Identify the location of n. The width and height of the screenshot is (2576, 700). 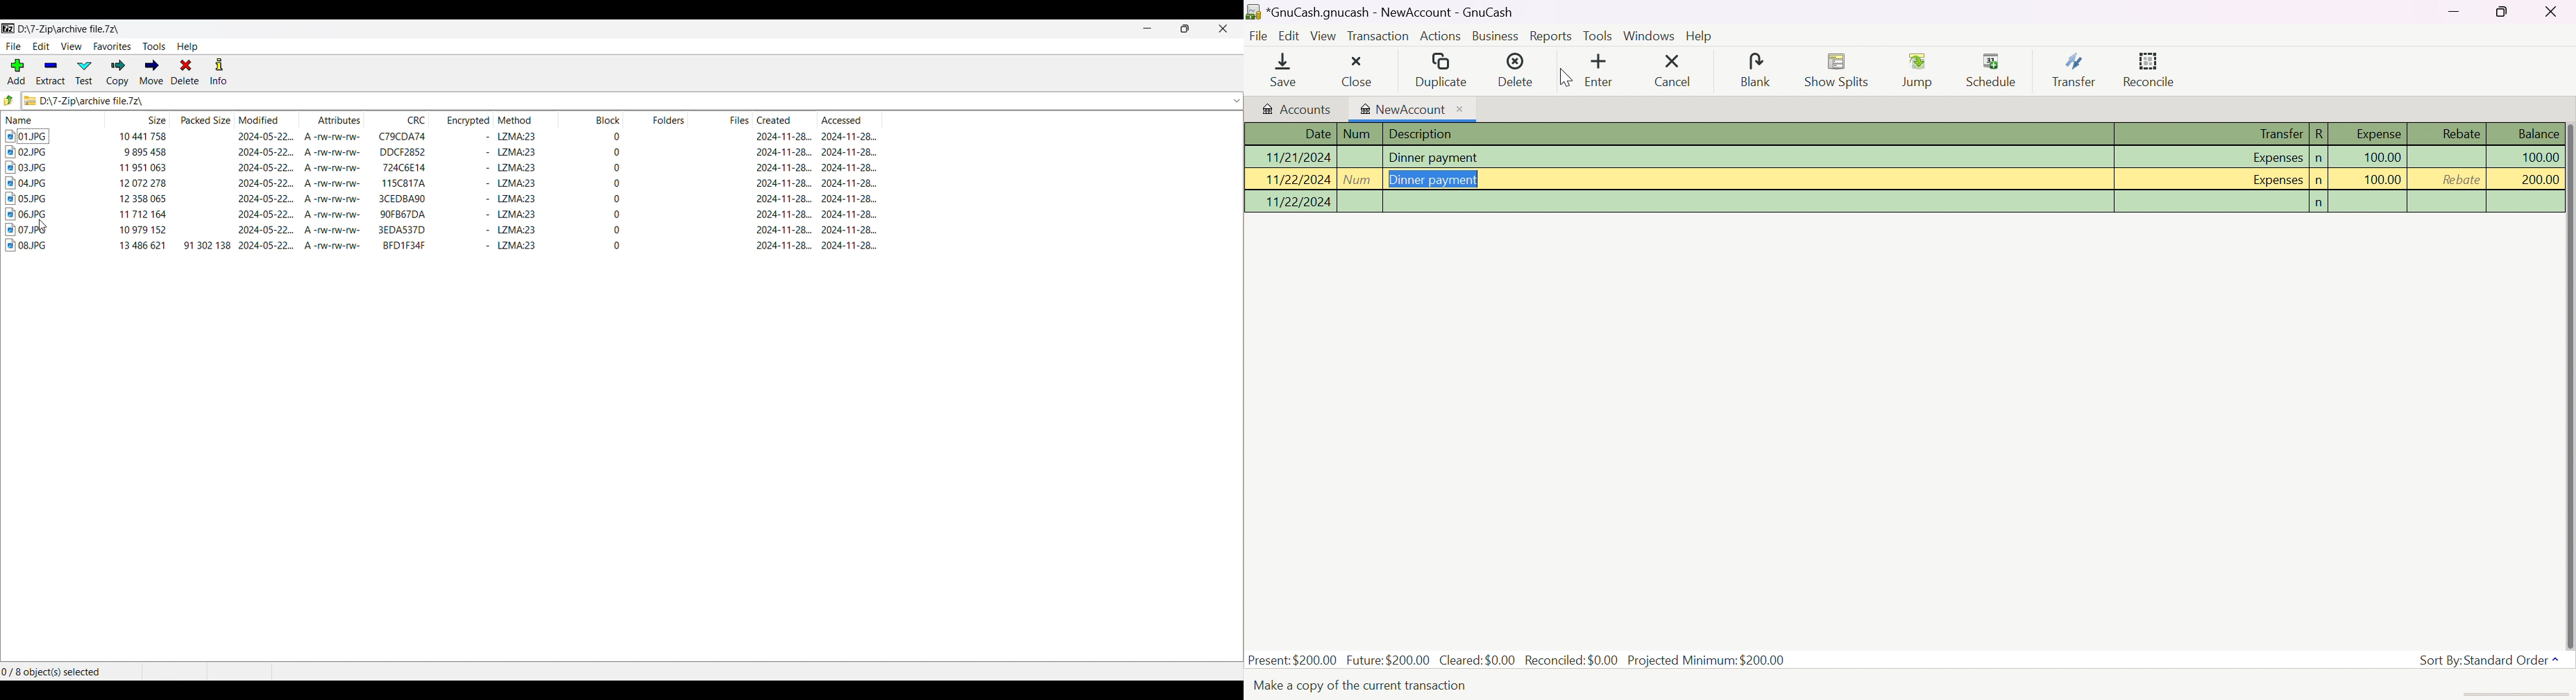
(2316, 160).